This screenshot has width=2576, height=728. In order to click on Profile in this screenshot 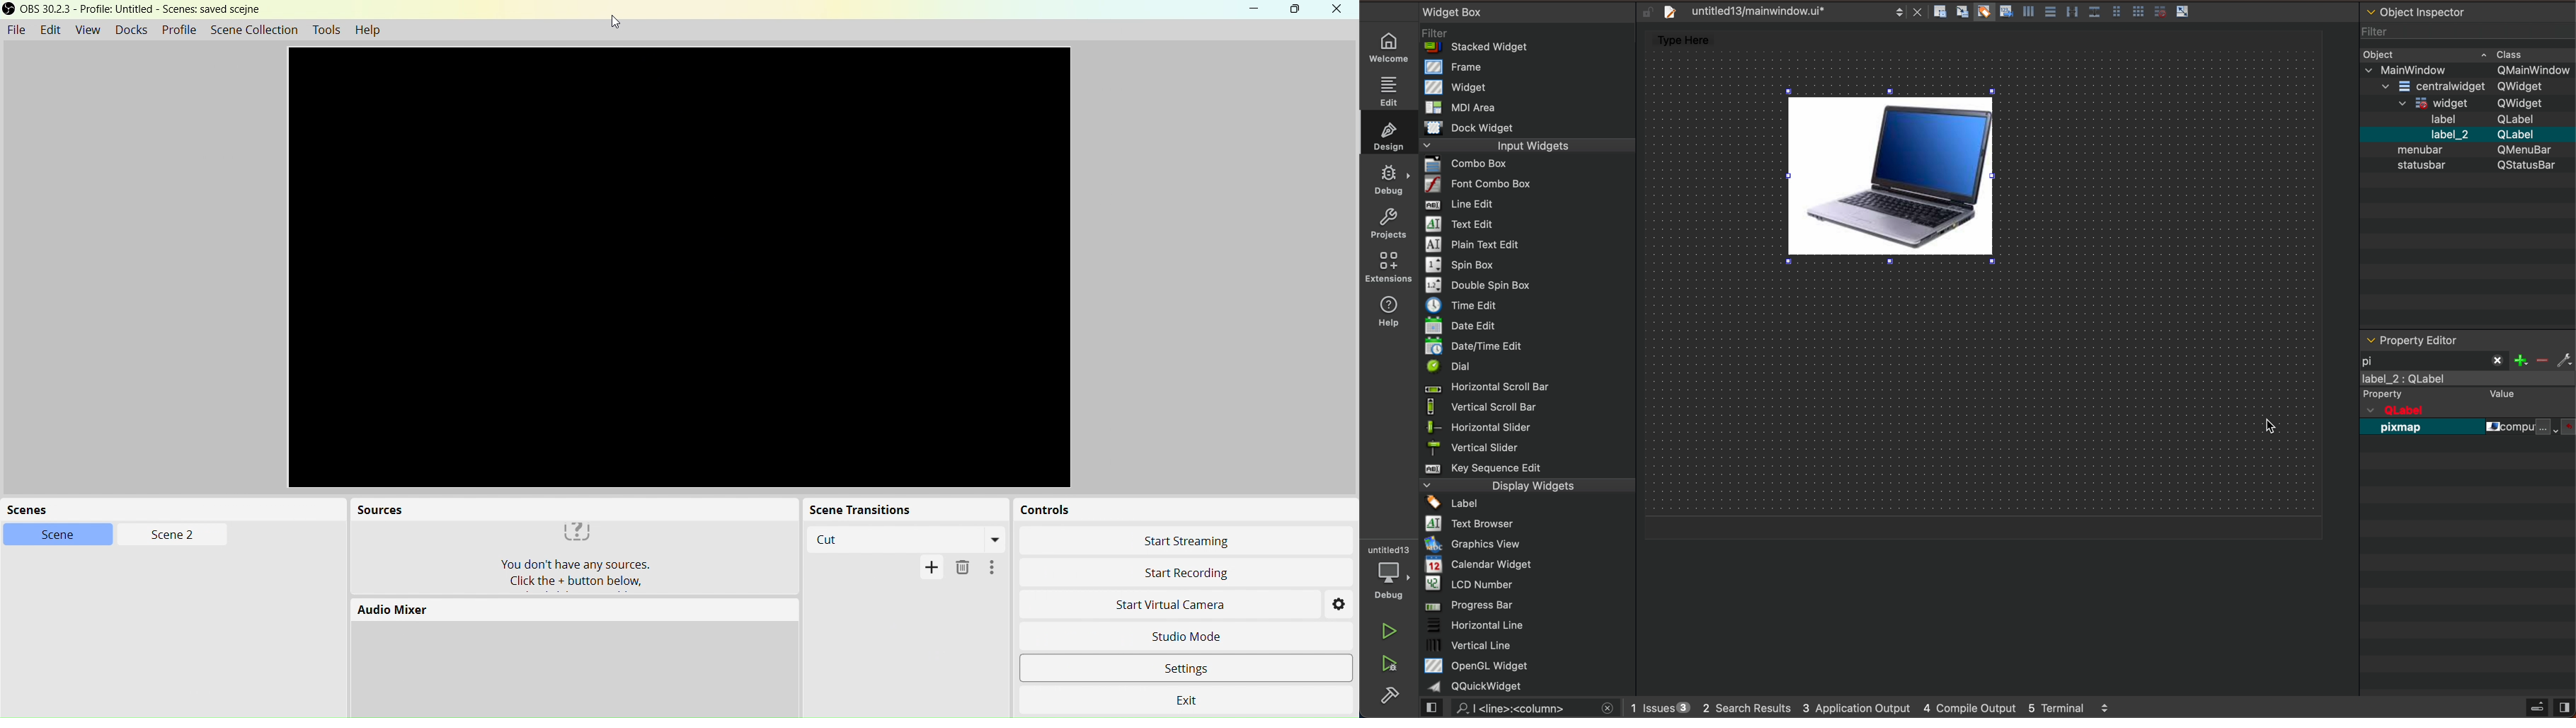, I will do `click(179, 30)`.